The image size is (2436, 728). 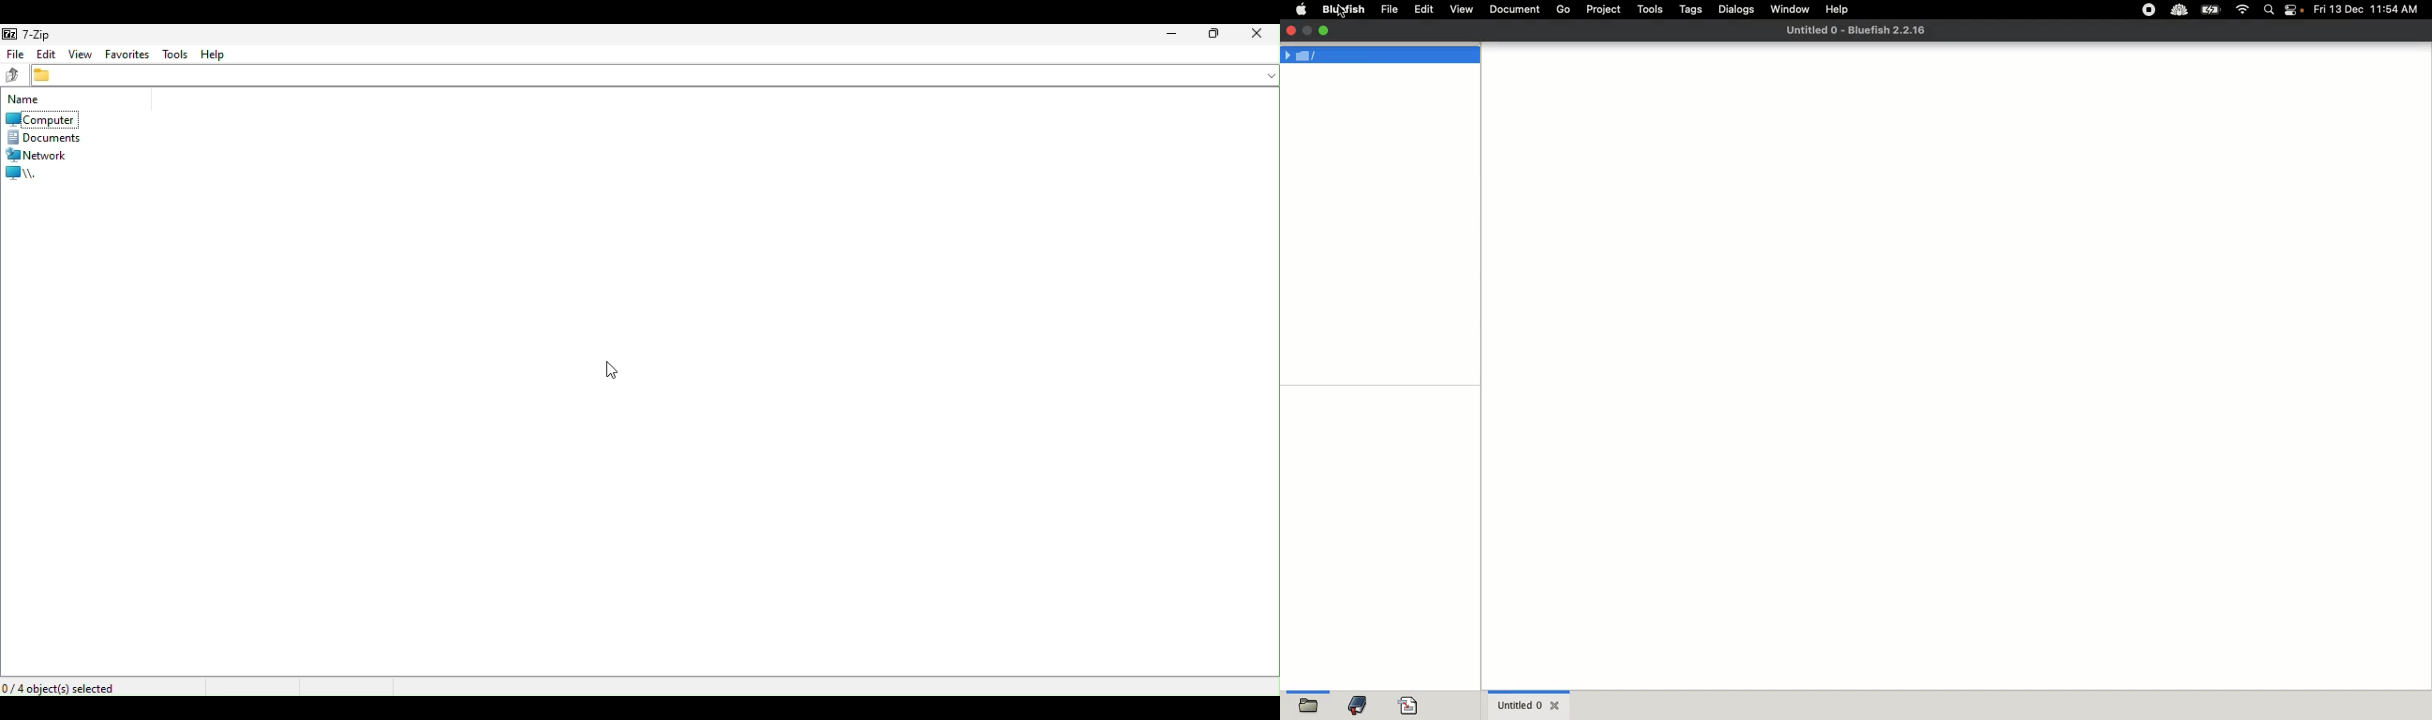 What do you see at coordinates (37, 156) in the screenshot?
I see `Network` at bounding box center [37, 156].